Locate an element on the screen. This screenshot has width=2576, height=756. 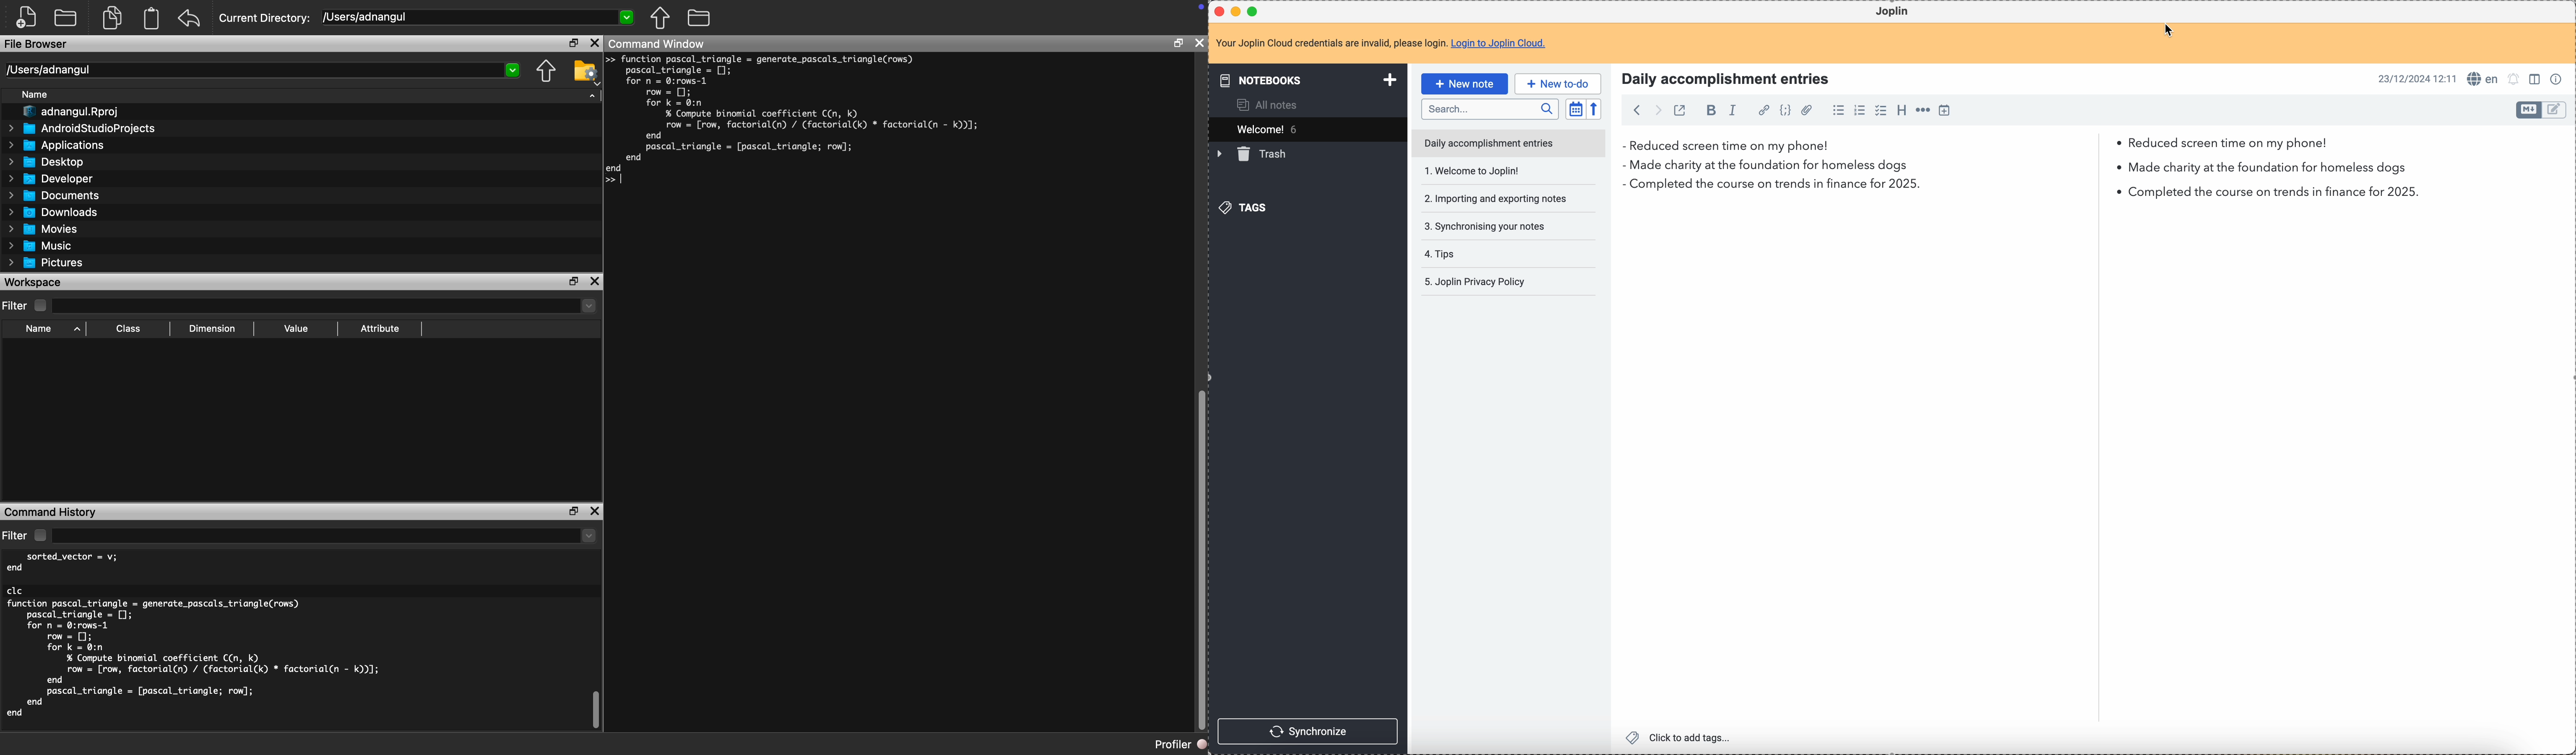
attach file is located at coordinates (1806, 111).